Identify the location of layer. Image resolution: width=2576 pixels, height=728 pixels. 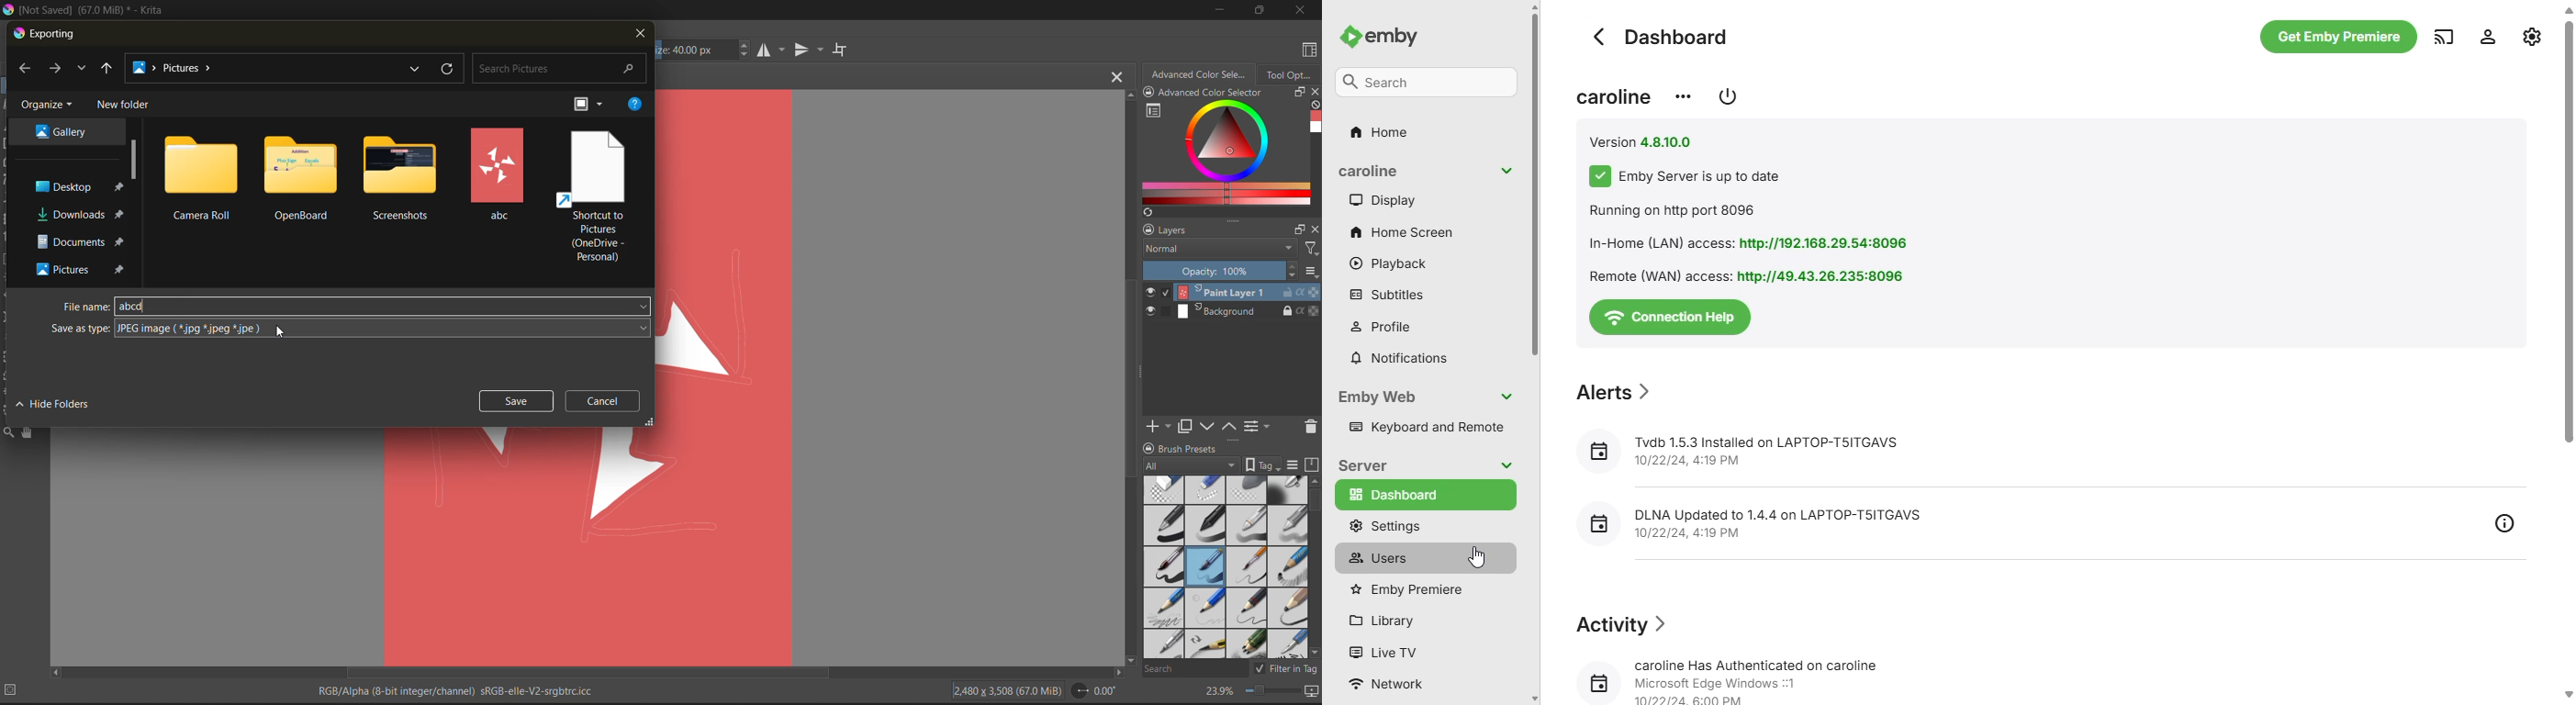
(1230, 311).